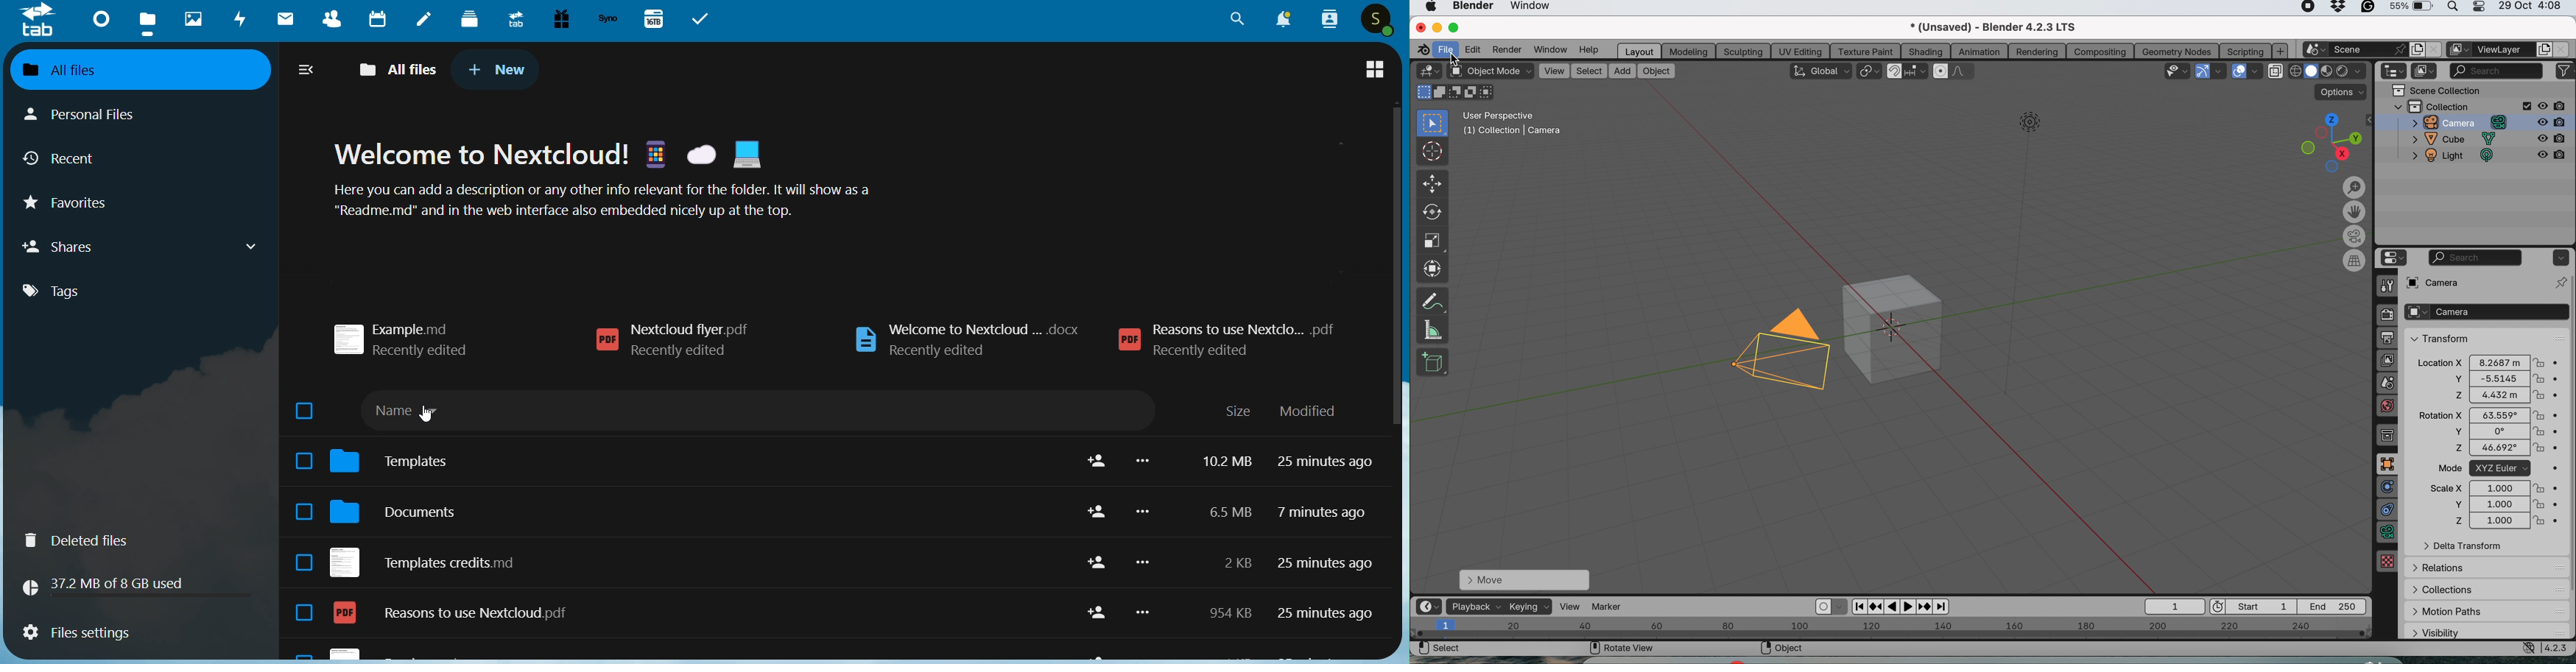 This screenshot has height=672, width=2576. Describe the element at coordinates (143, 68) in the screenshot. I see `All Files` at that location.